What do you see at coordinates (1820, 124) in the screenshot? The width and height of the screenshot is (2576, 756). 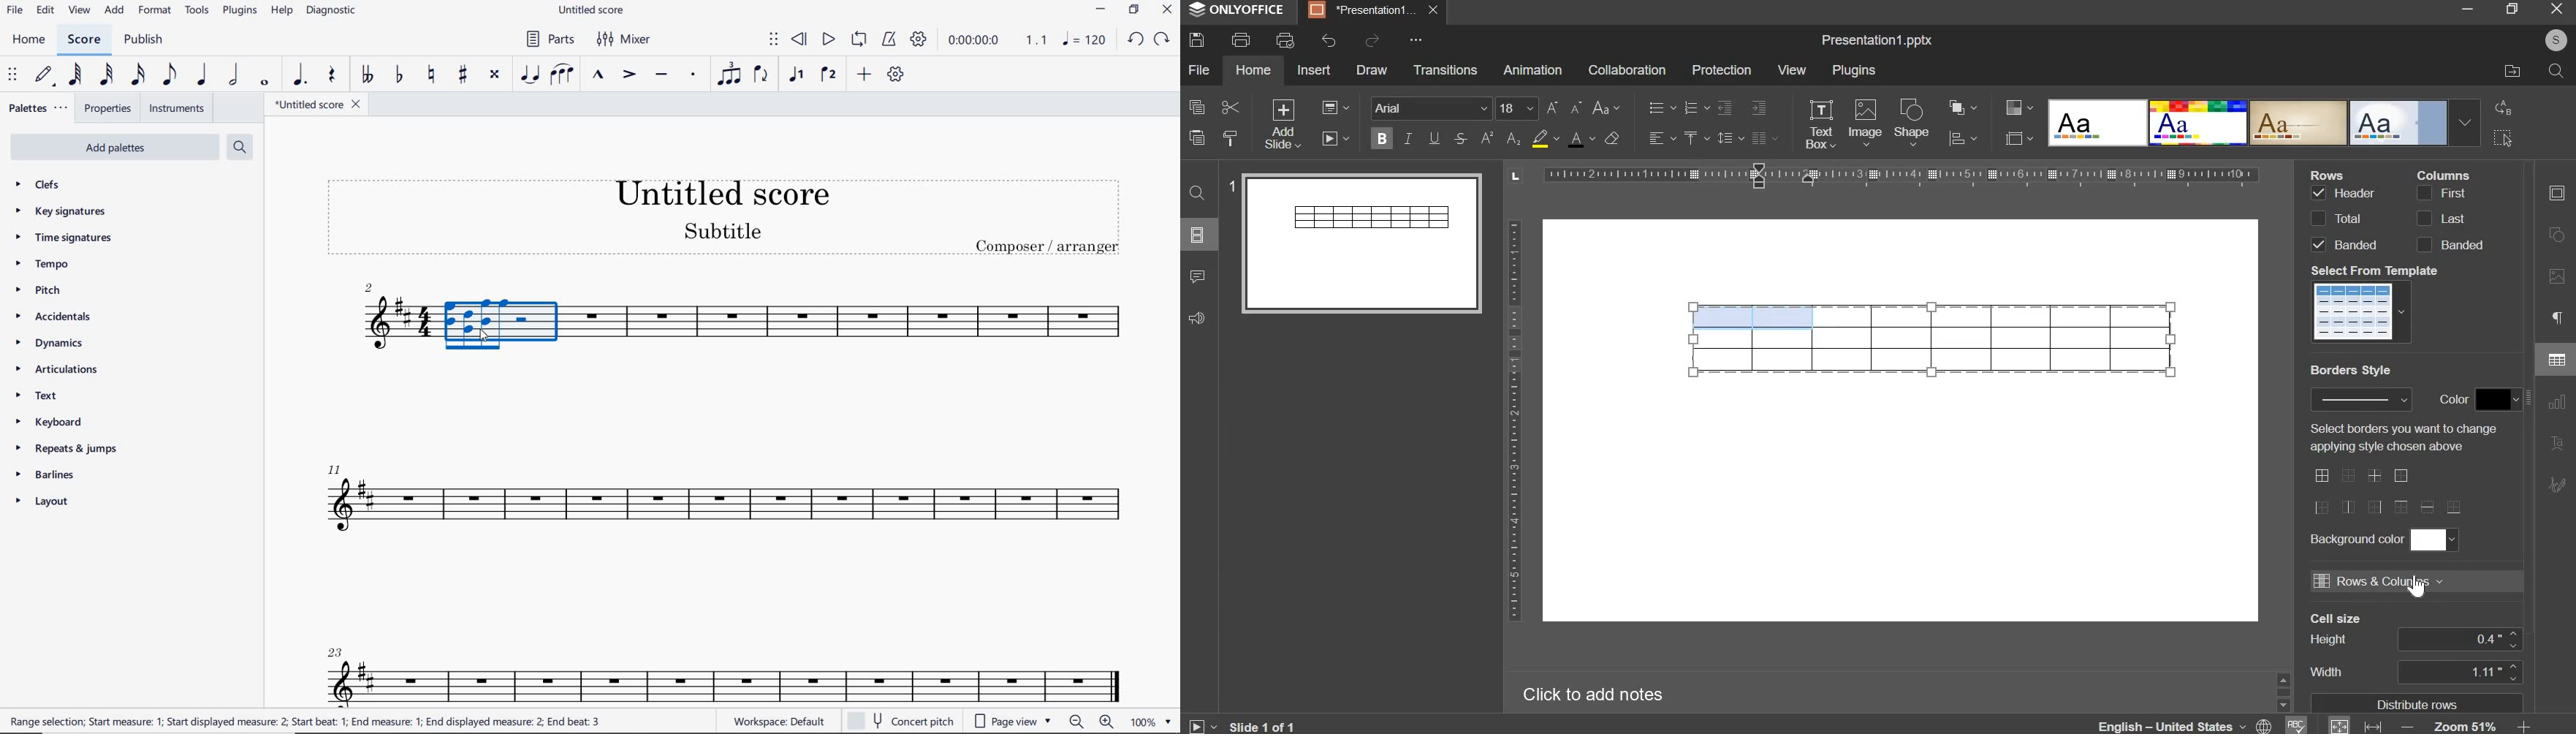 I see `text box` at bounding box center [1820, 124].